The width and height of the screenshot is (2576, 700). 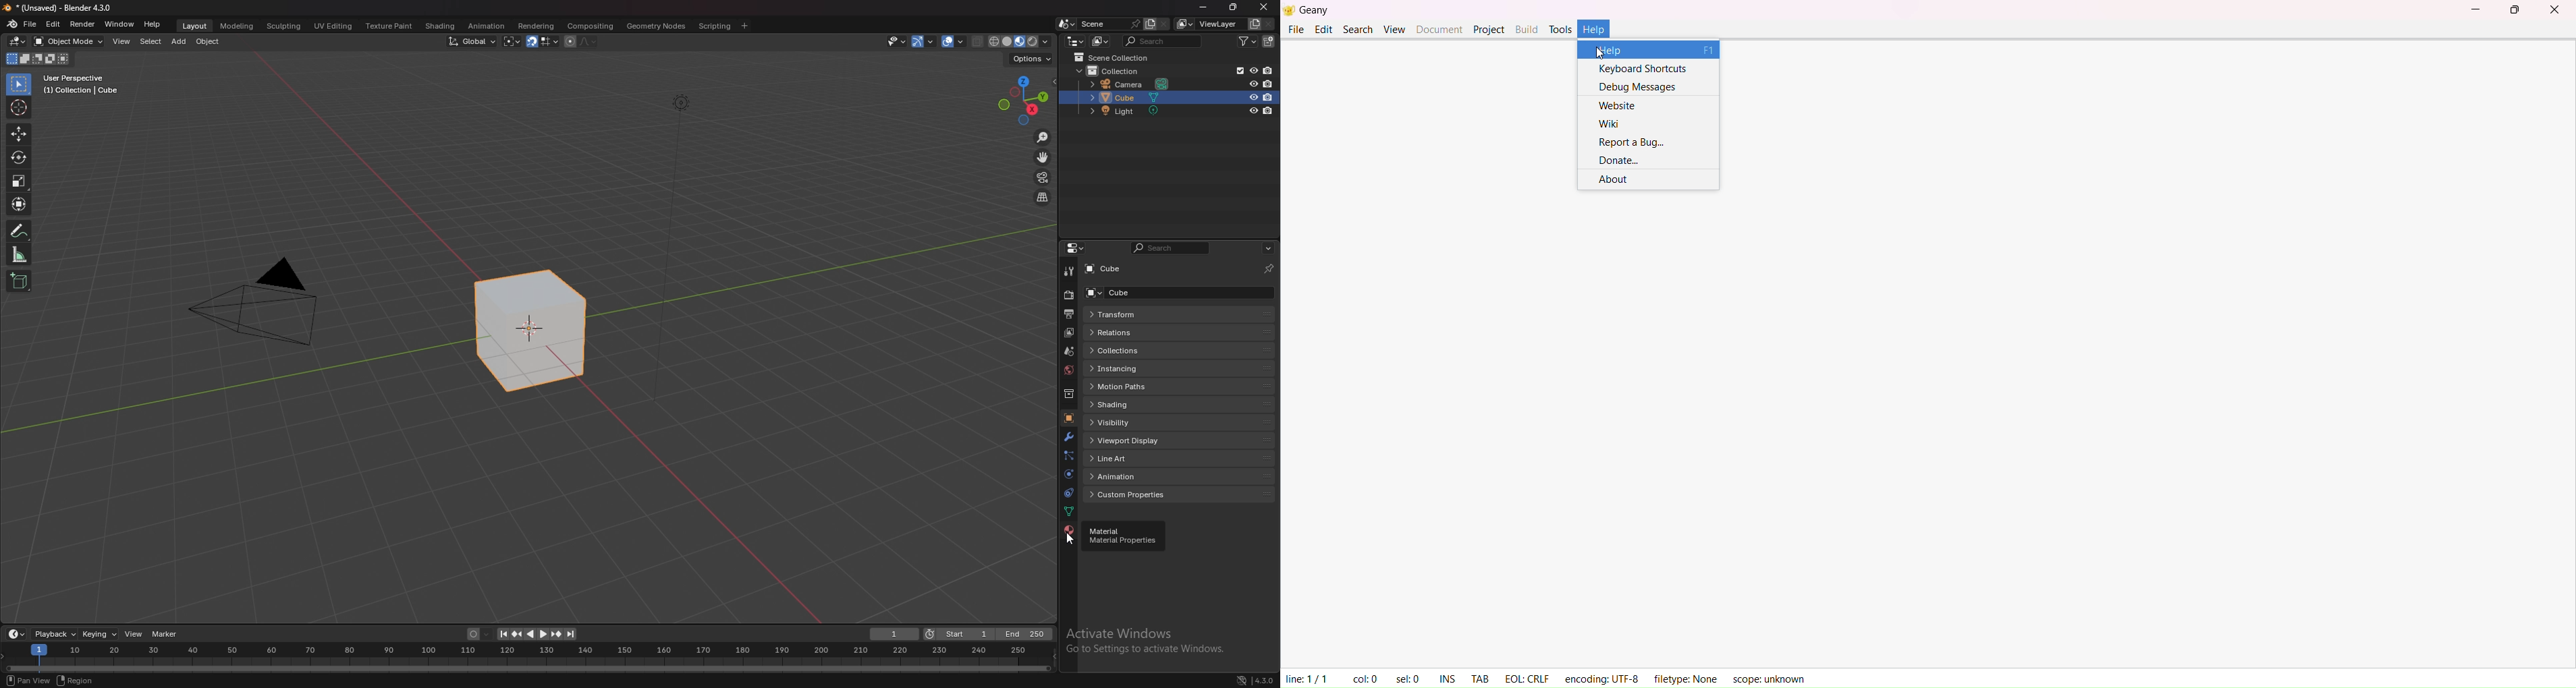 What do you see at coordinates (18, 85) in the screenshot?
I see `selector` at bounding box center [18, 85].